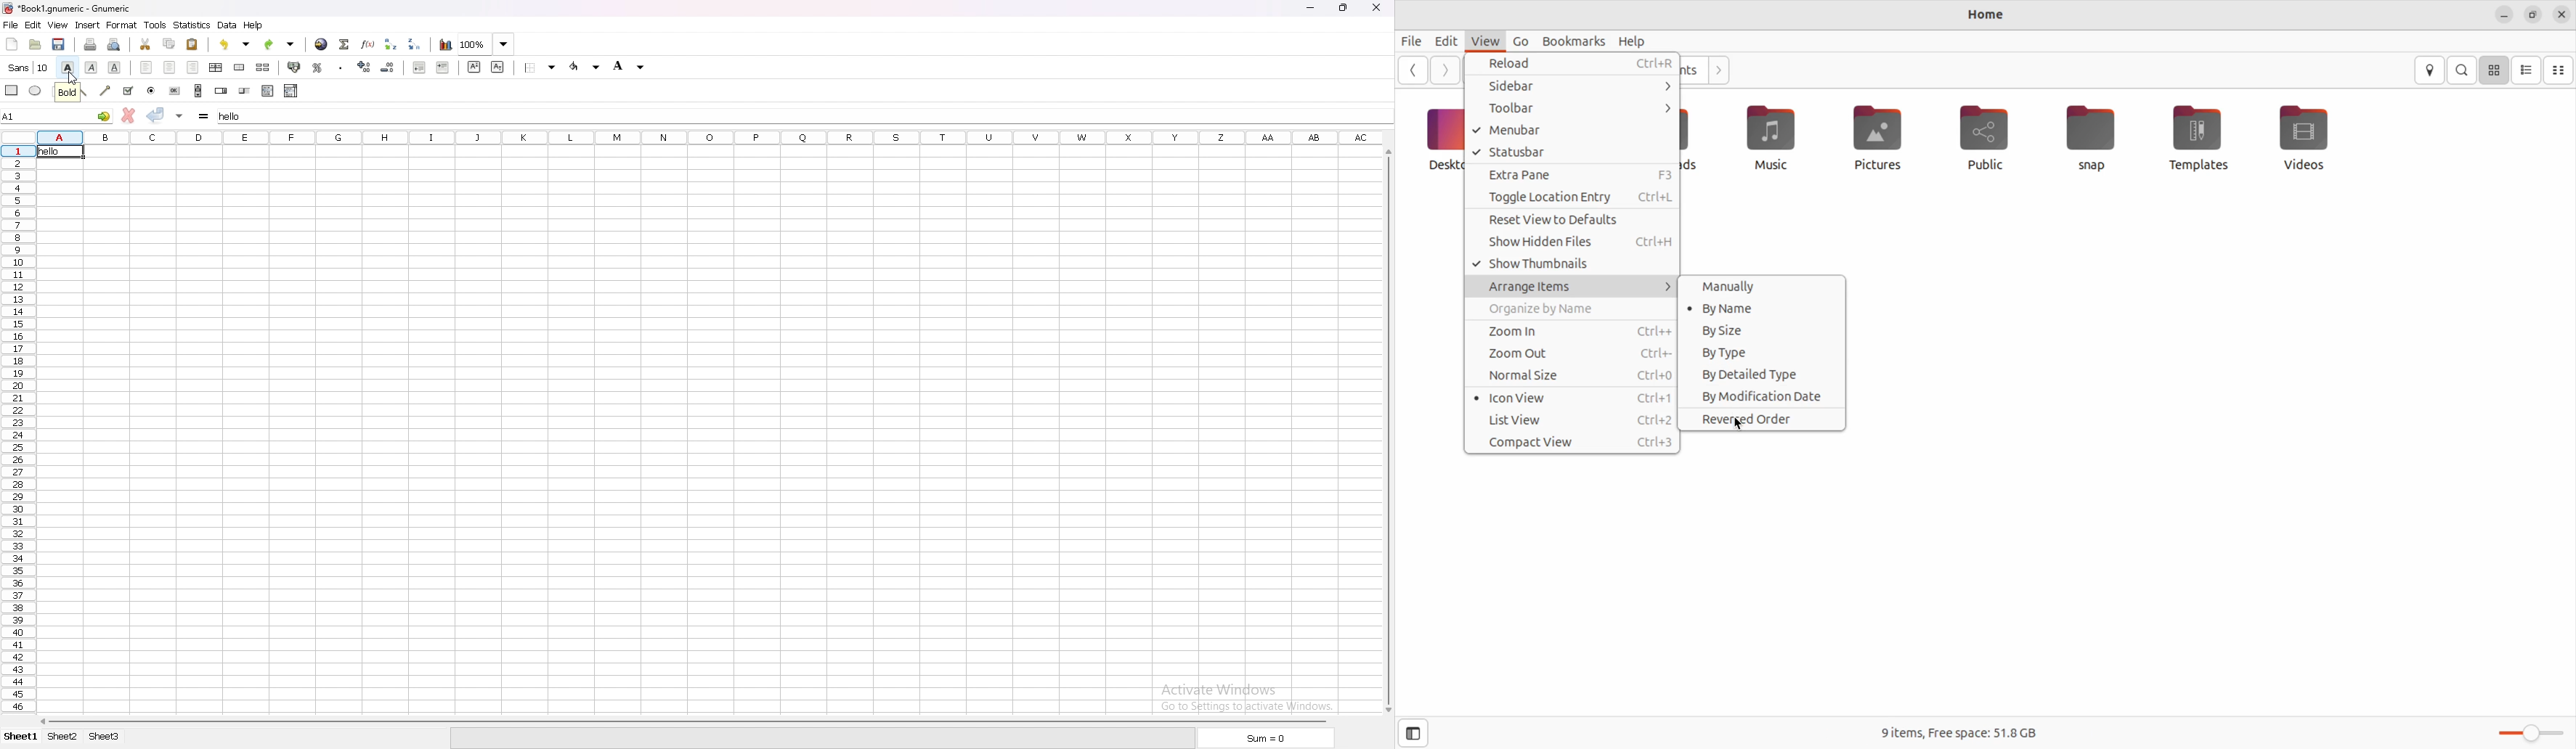 The height and width of the screenshot is (756, 2576). Describe the element at coordinates (35, 90) in the screenshot. I see `ellipse` at that location.